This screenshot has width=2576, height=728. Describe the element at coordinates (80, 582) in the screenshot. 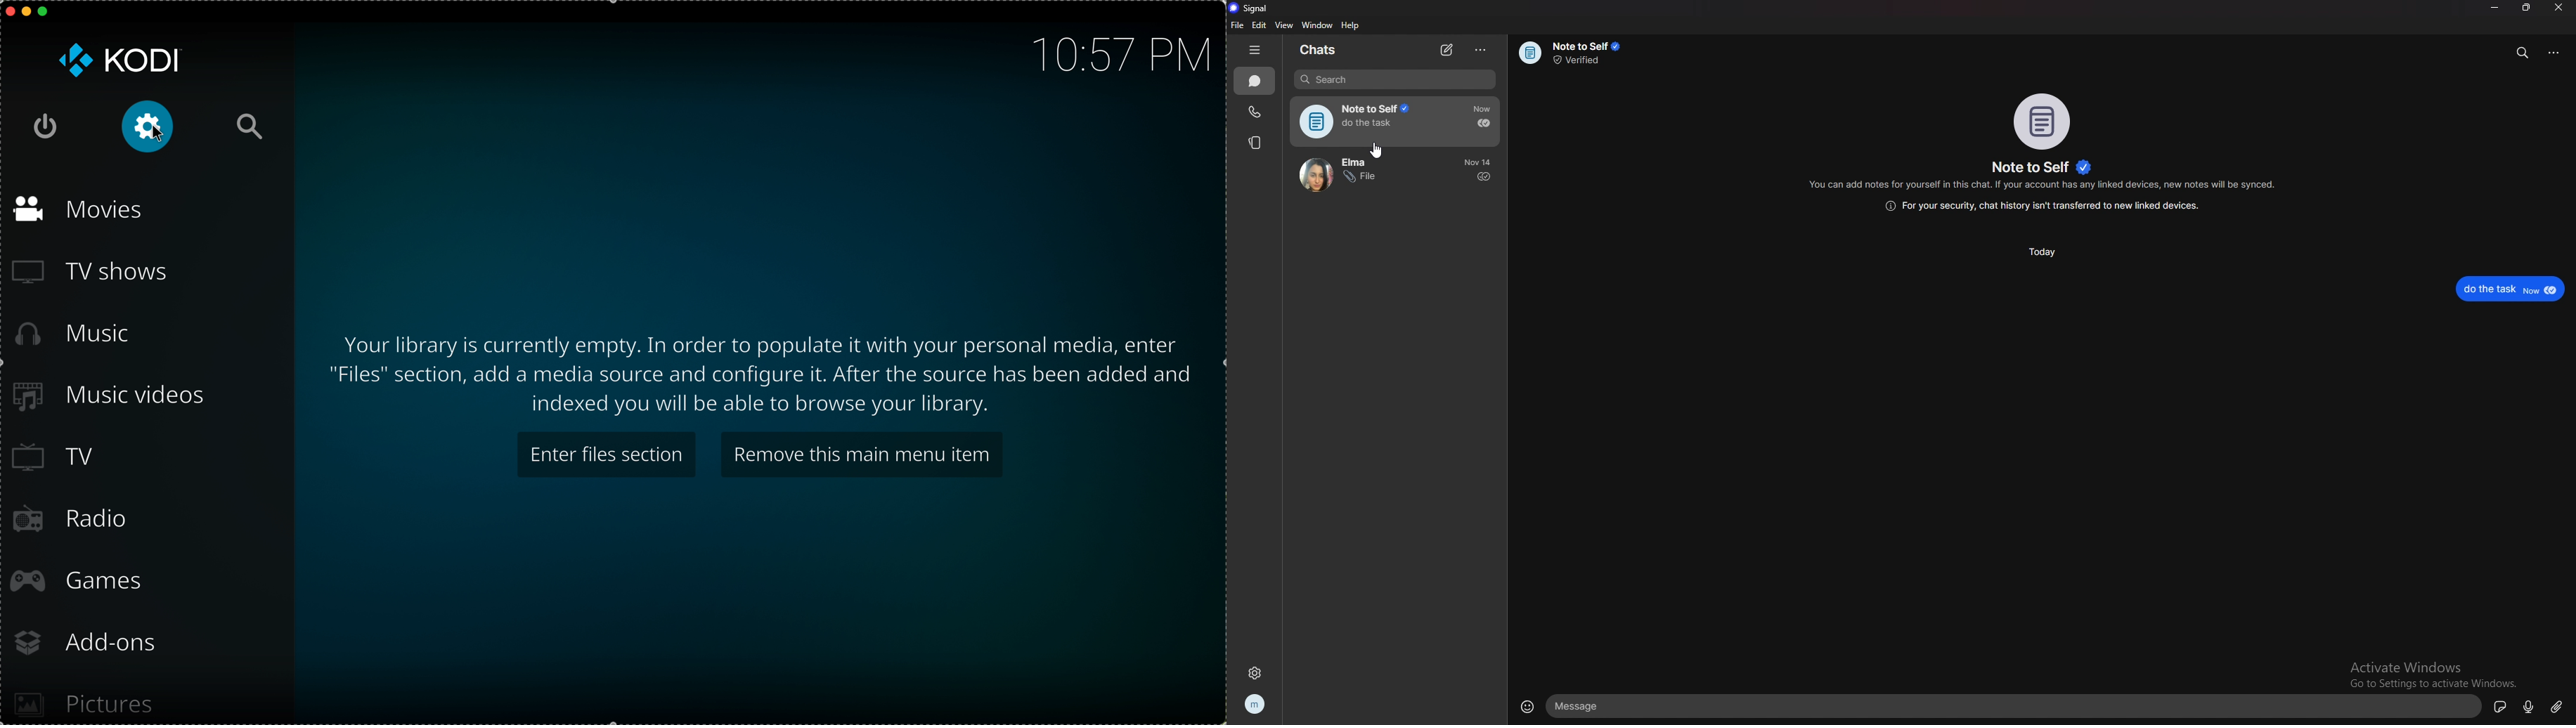

I see `games` at that location.